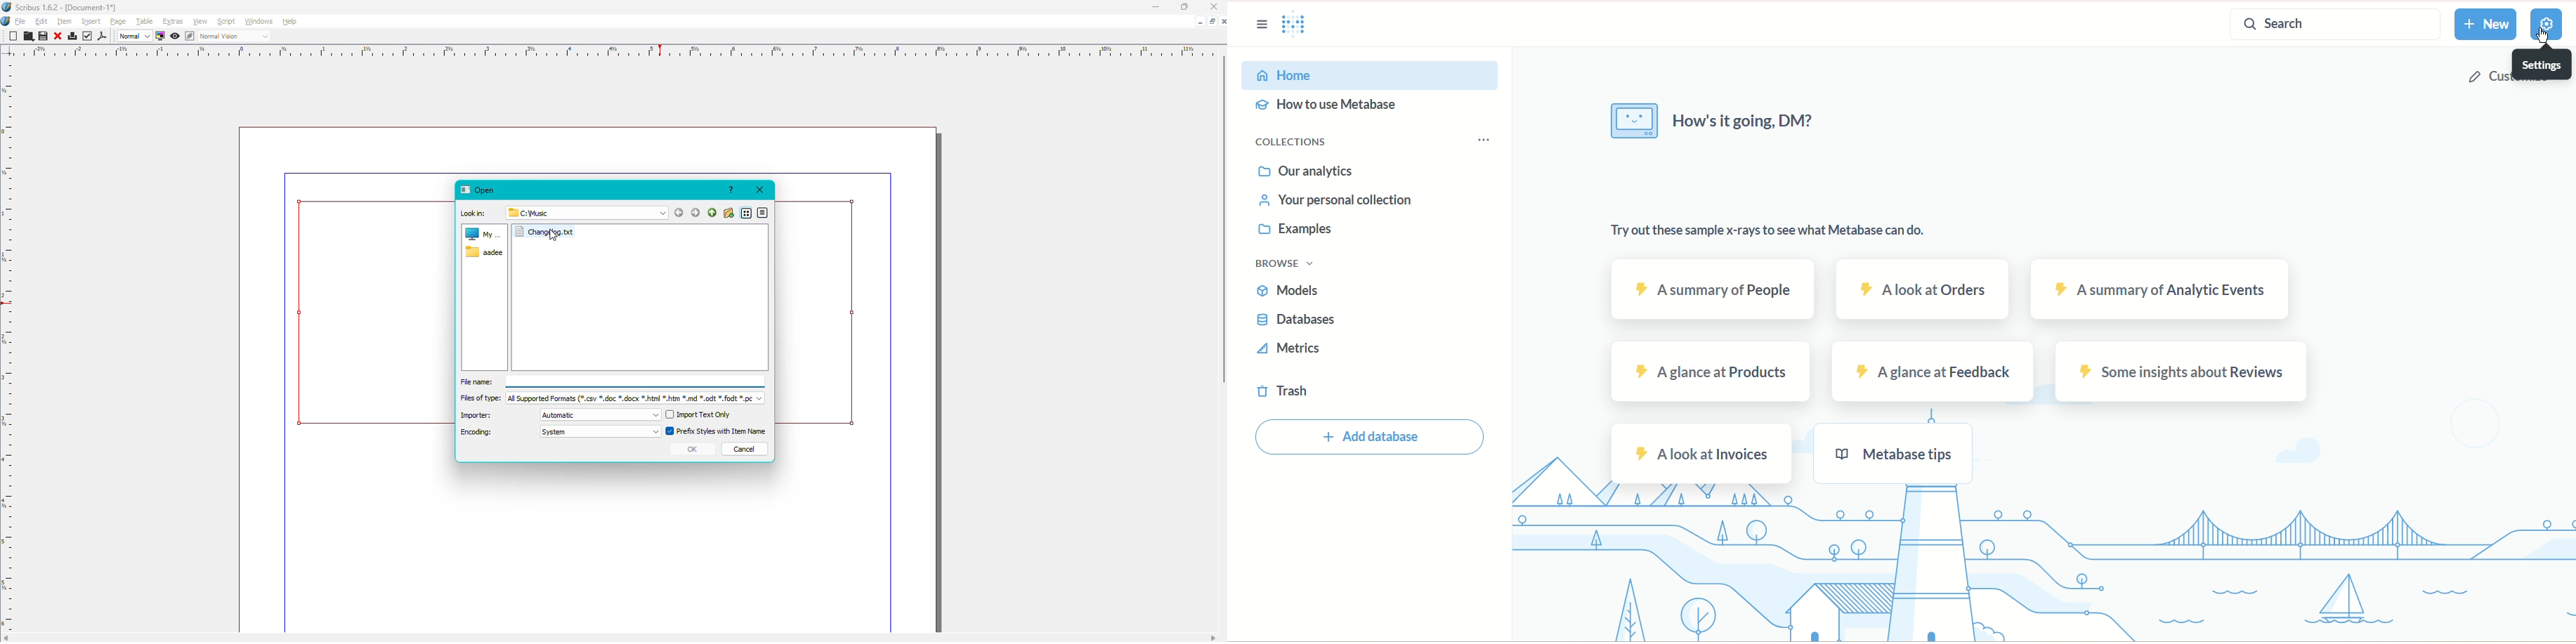  What do you see at coordinates (20, 21) in the screenshot?
I see `File` at bounding box center [20, 21].